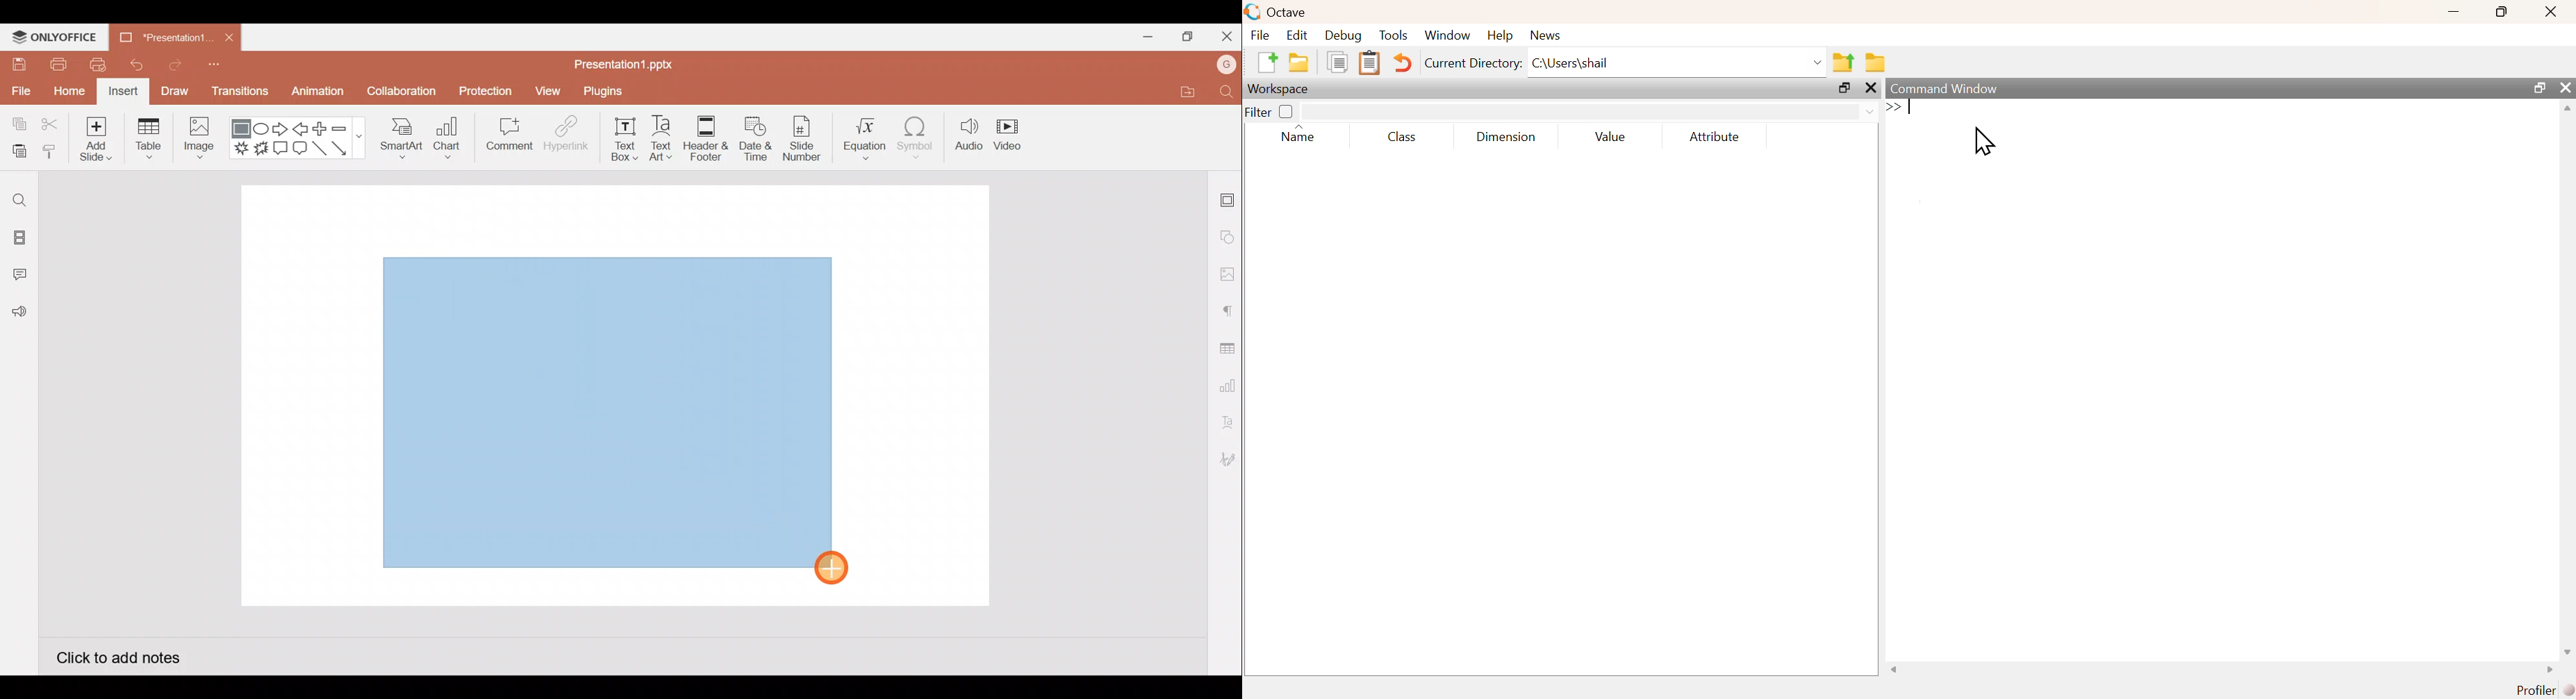  Describe the element at coordinates (1184, 37) in the screenshot. I see `Maximize` at that location.